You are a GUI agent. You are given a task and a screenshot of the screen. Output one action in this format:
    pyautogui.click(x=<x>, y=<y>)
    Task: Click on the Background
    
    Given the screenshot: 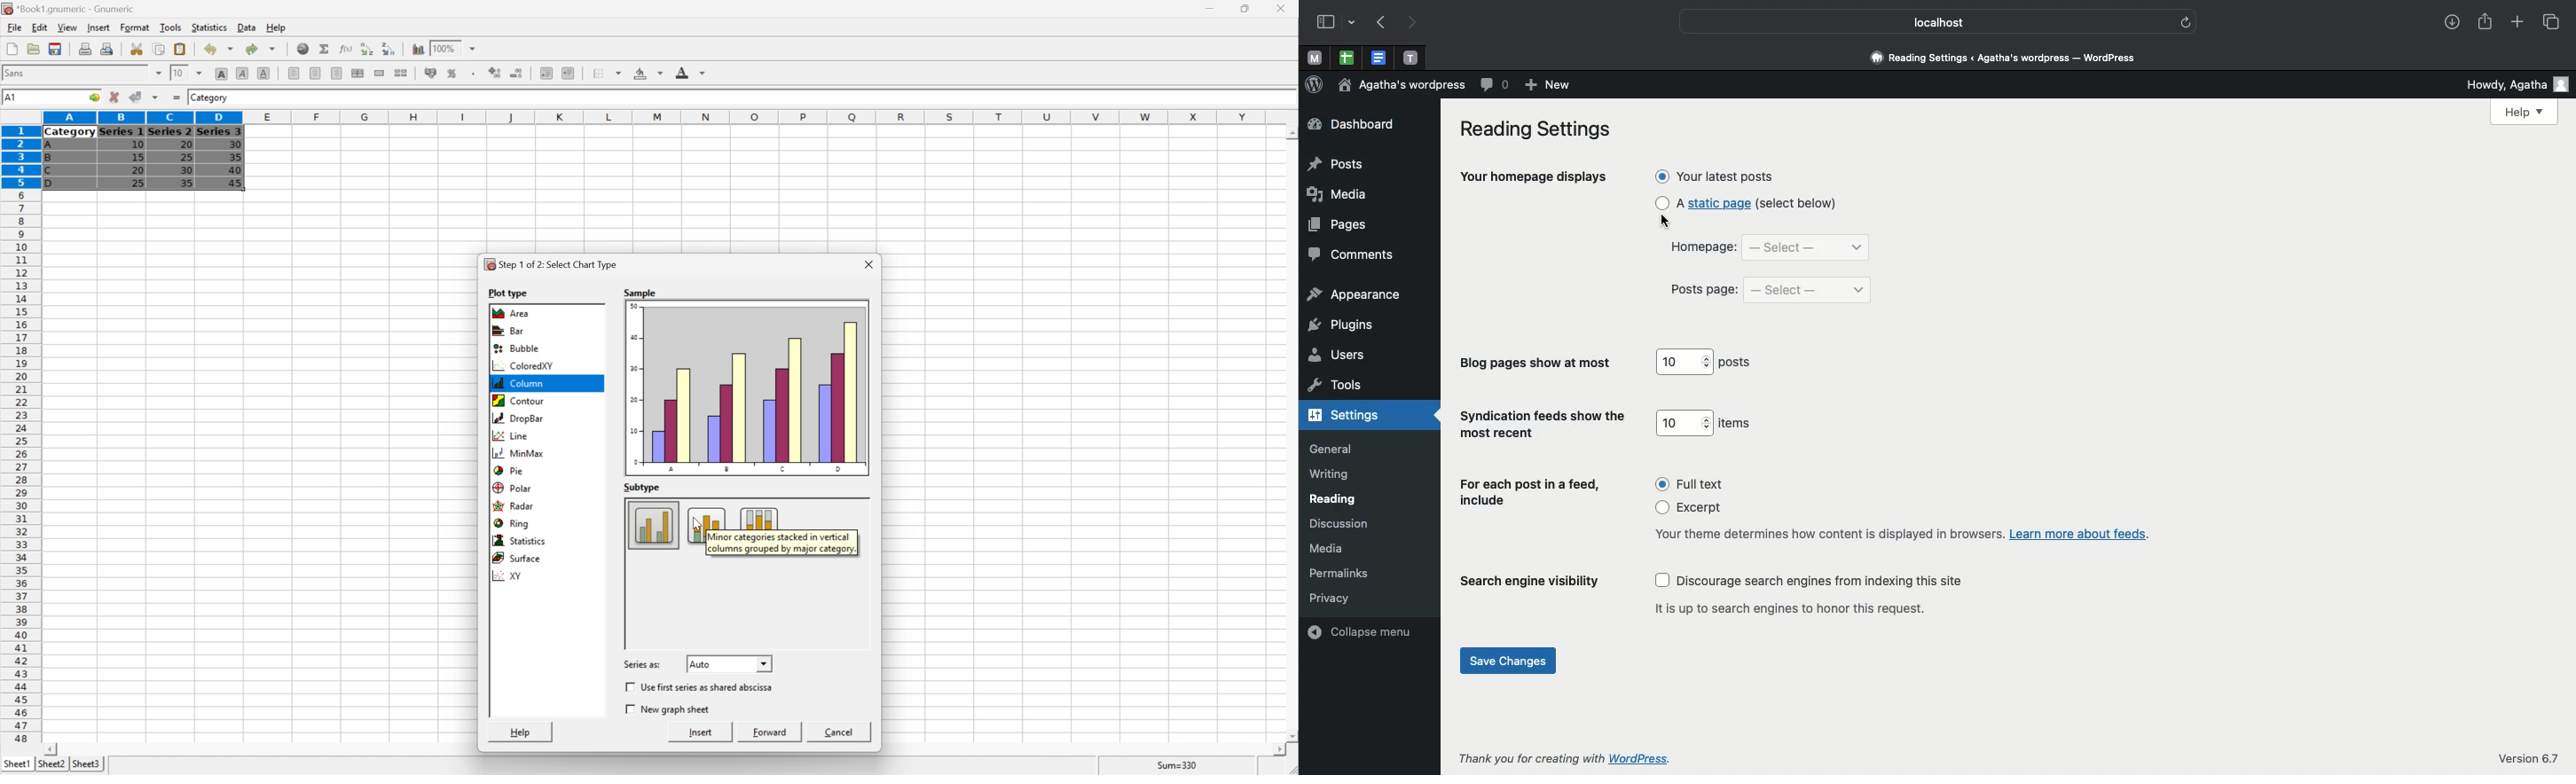 What is the action you would take?
    pyautogui.click(x=647, y=72)
    